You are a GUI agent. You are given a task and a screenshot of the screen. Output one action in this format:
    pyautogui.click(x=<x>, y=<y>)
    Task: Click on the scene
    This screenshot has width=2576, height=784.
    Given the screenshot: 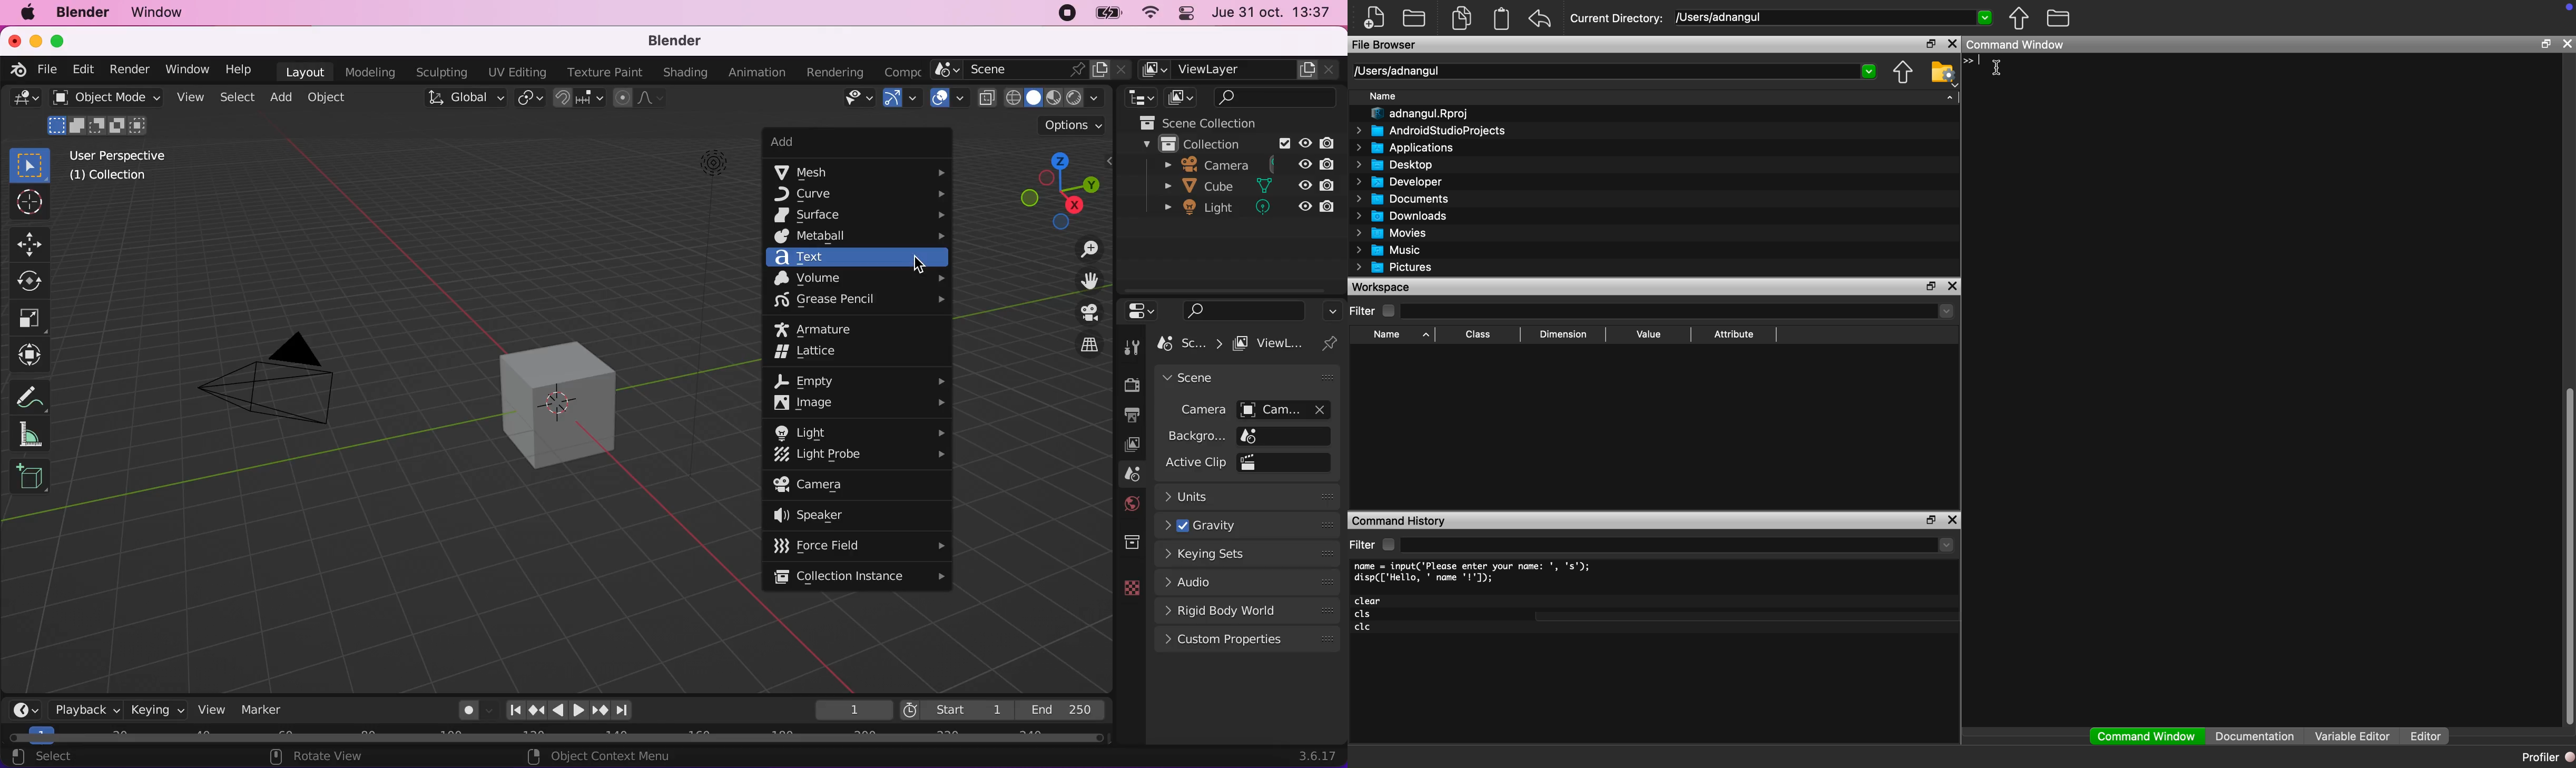 What is the action you would take?
    pyautogui.click(x=1123, y=475)
    